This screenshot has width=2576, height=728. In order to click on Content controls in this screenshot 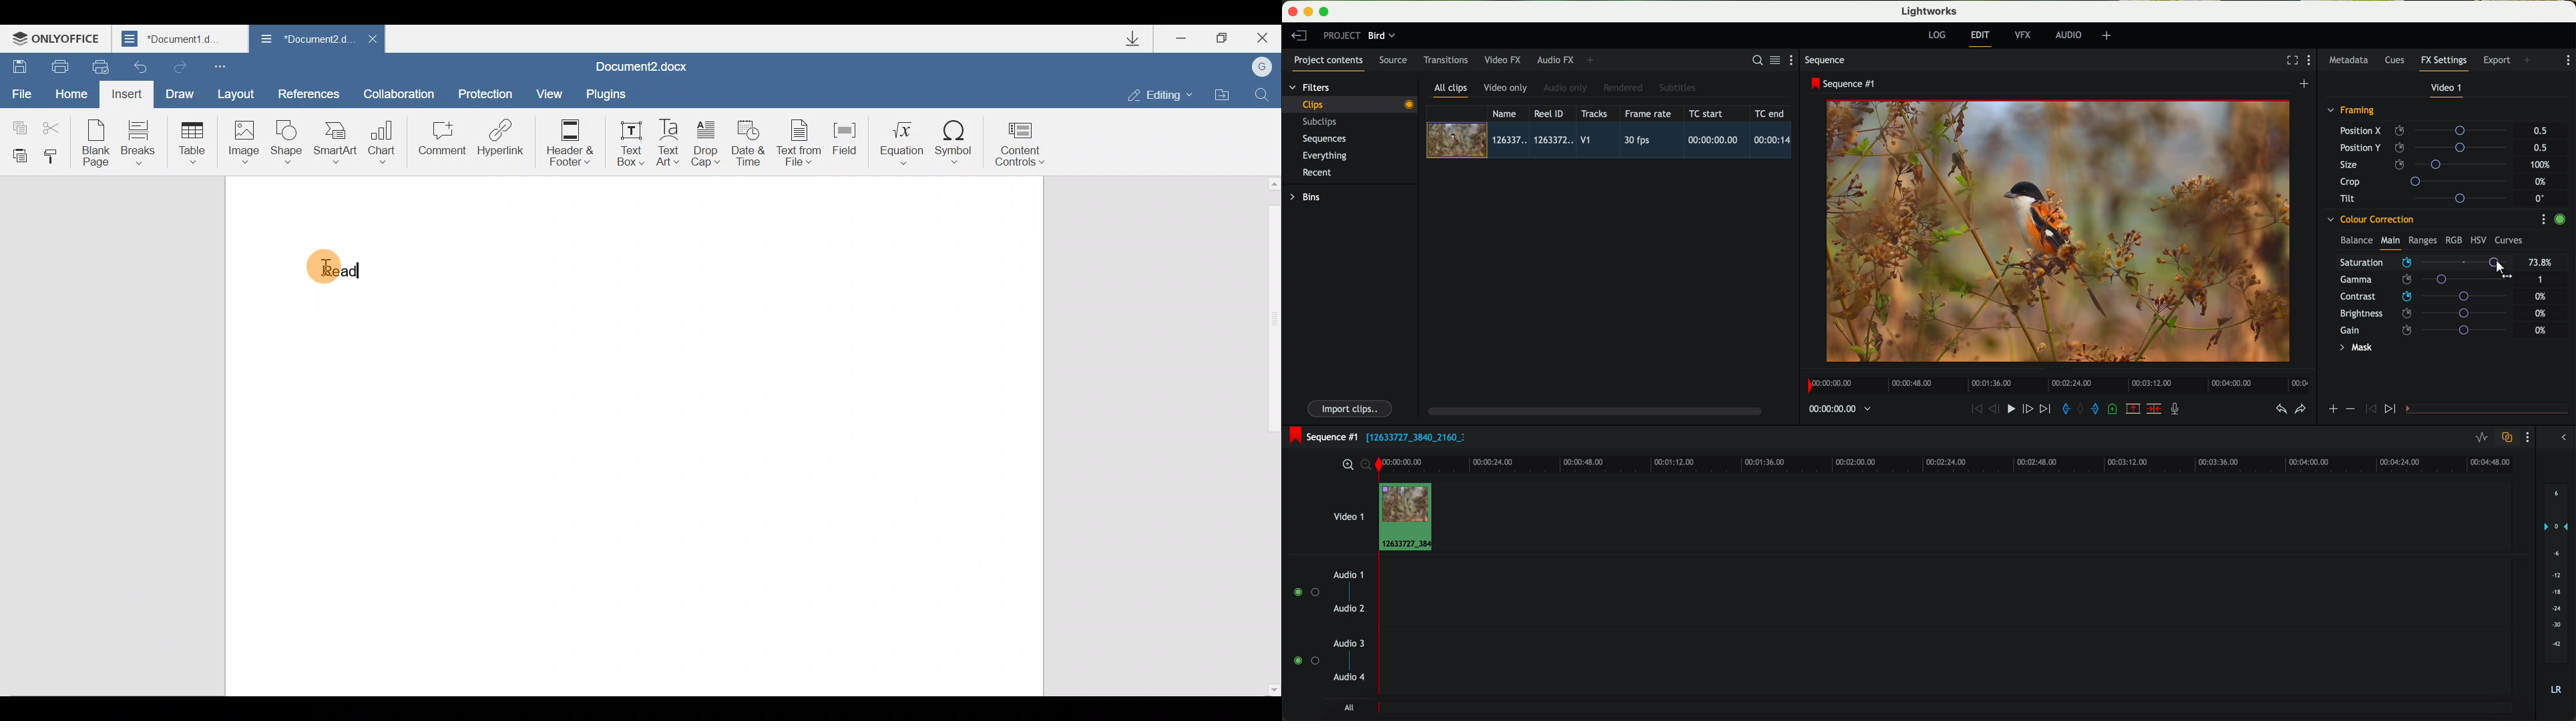, I will do `click(1023, 147)`.